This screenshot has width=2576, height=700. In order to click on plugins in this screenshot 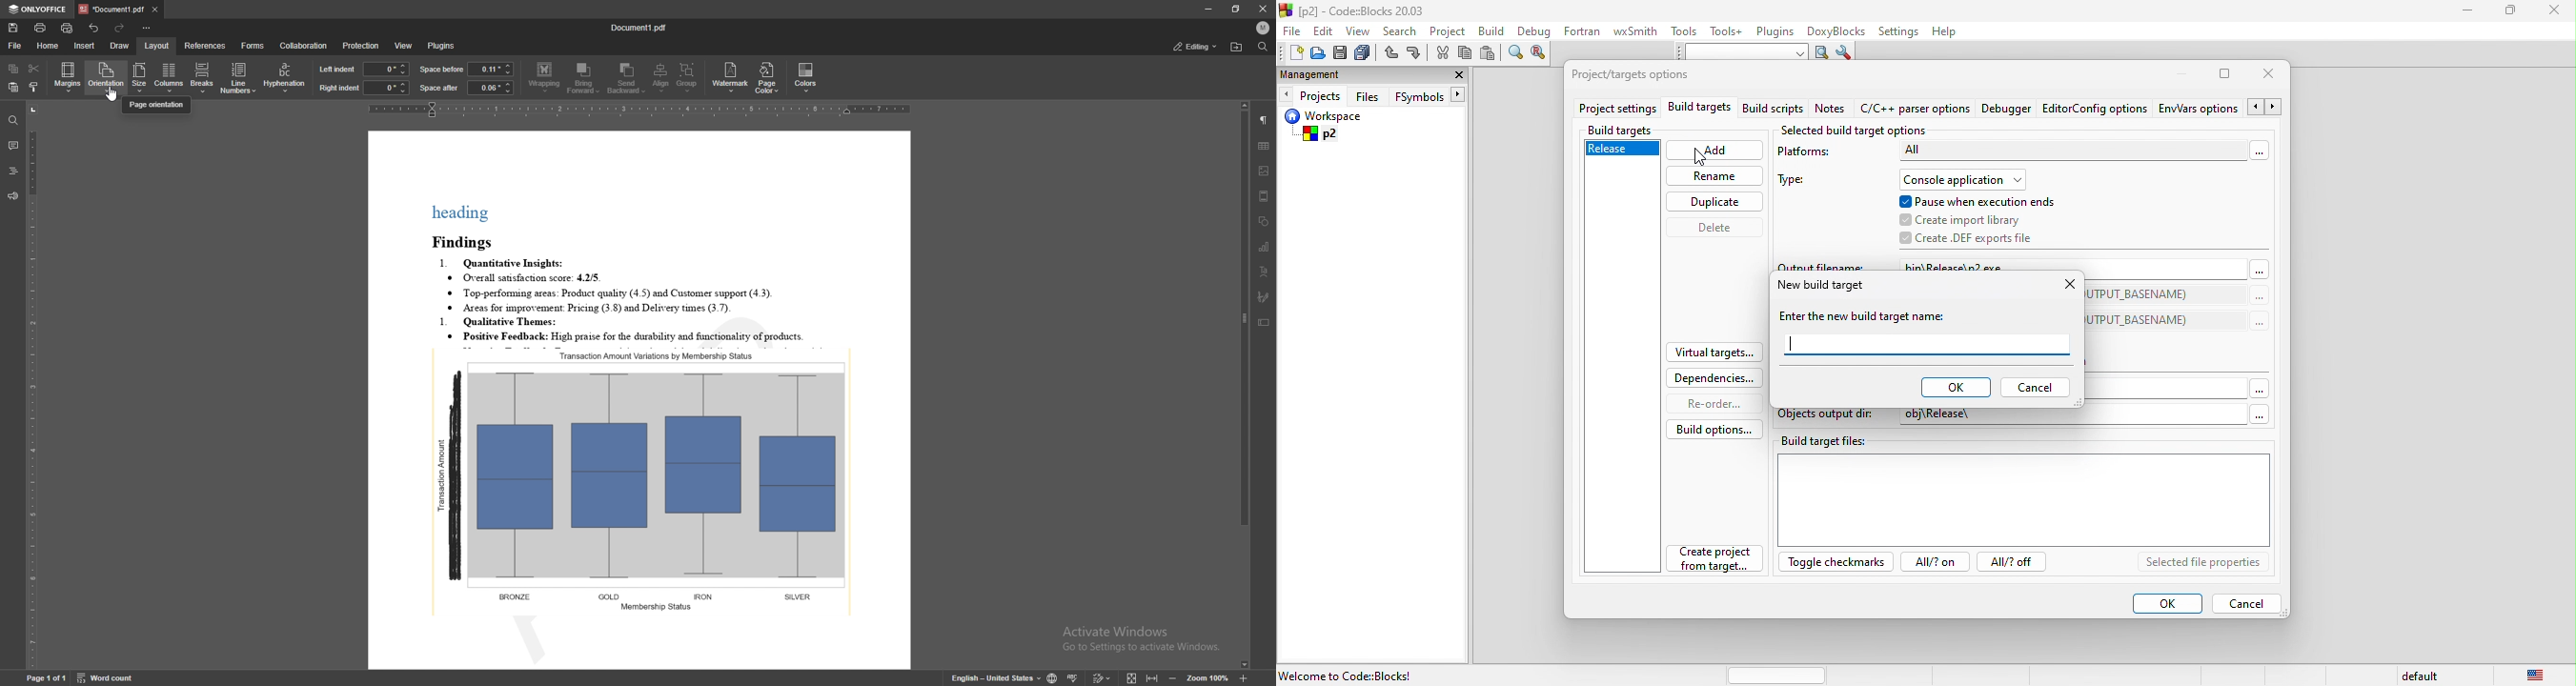, I will do `click(445, 46)`.